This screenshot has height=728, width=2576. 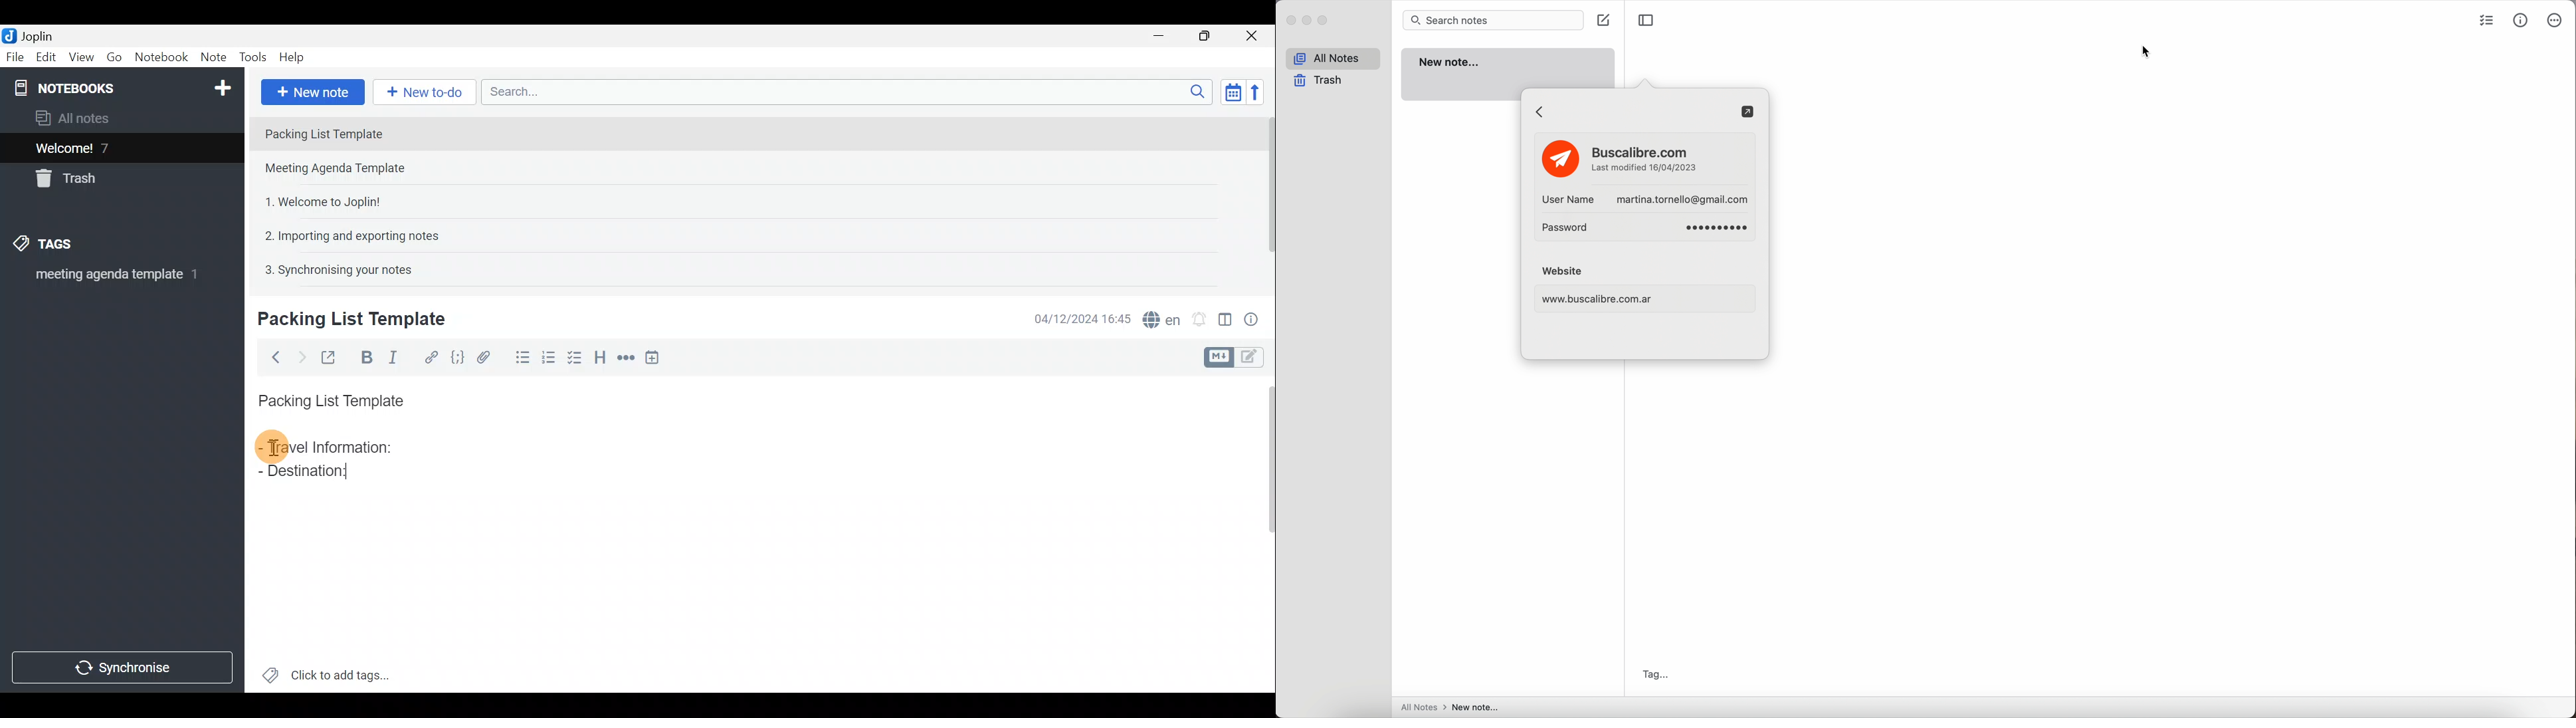 I want to click on Note 1, so click(x=371, y=132).